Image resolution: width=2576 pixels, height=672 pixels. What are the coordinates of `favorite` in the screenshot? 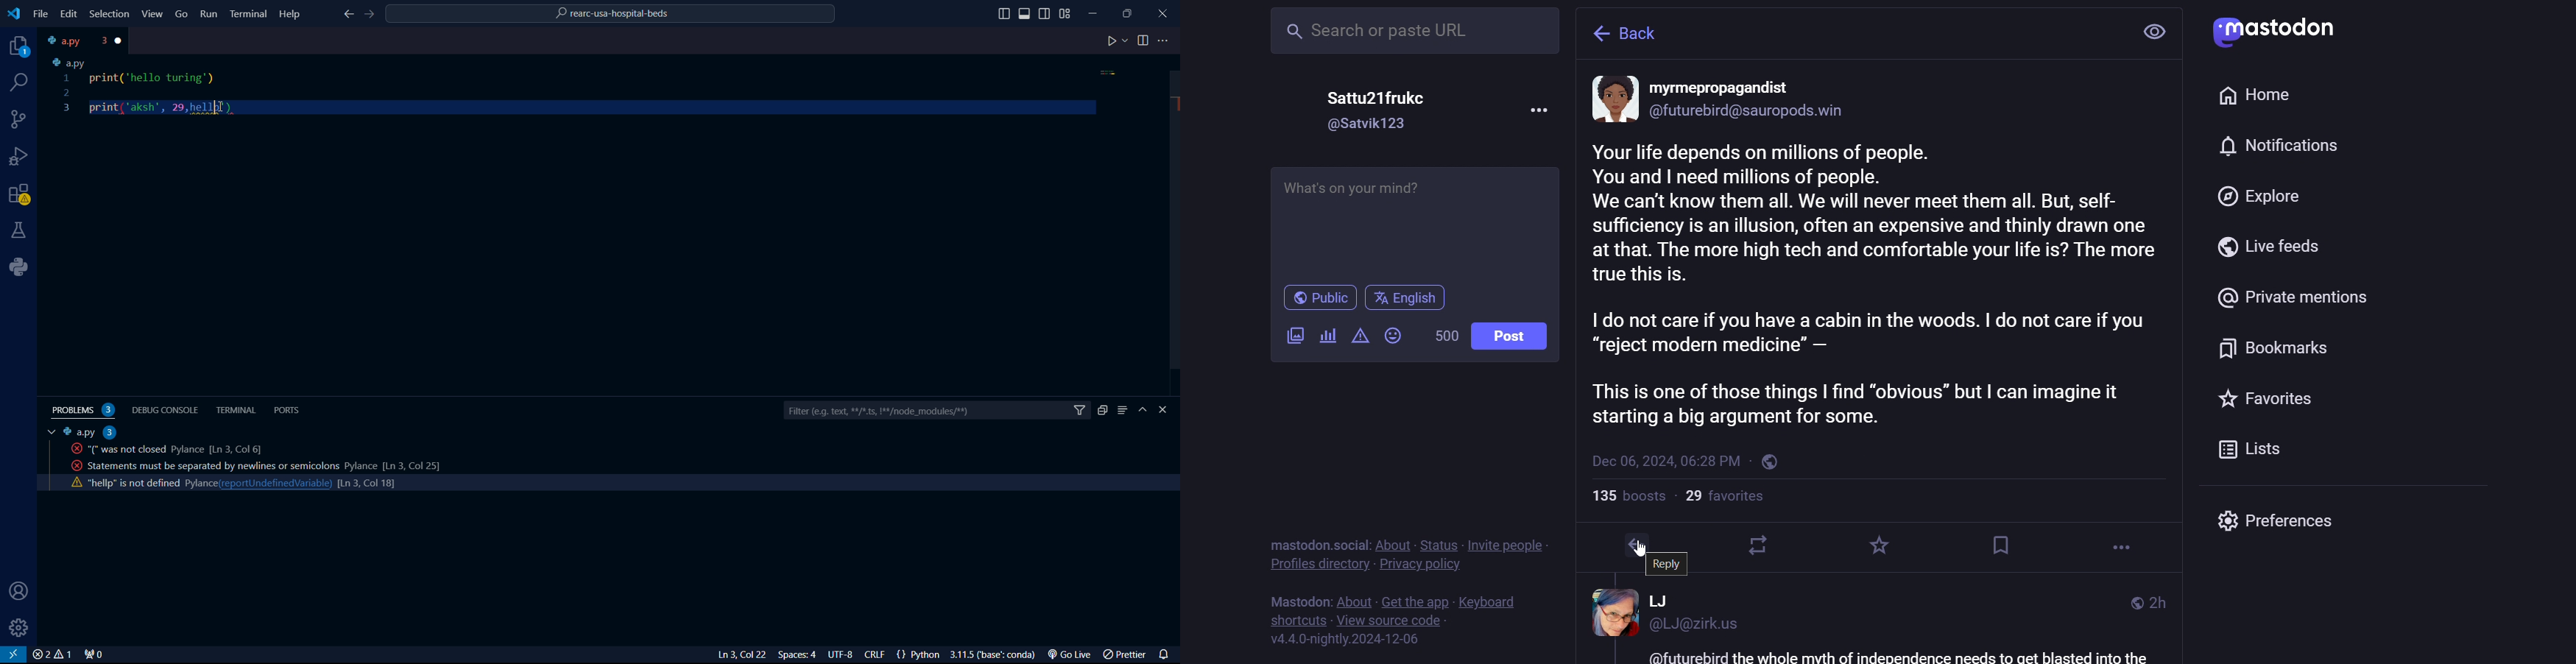 It's located at (1882, 545).